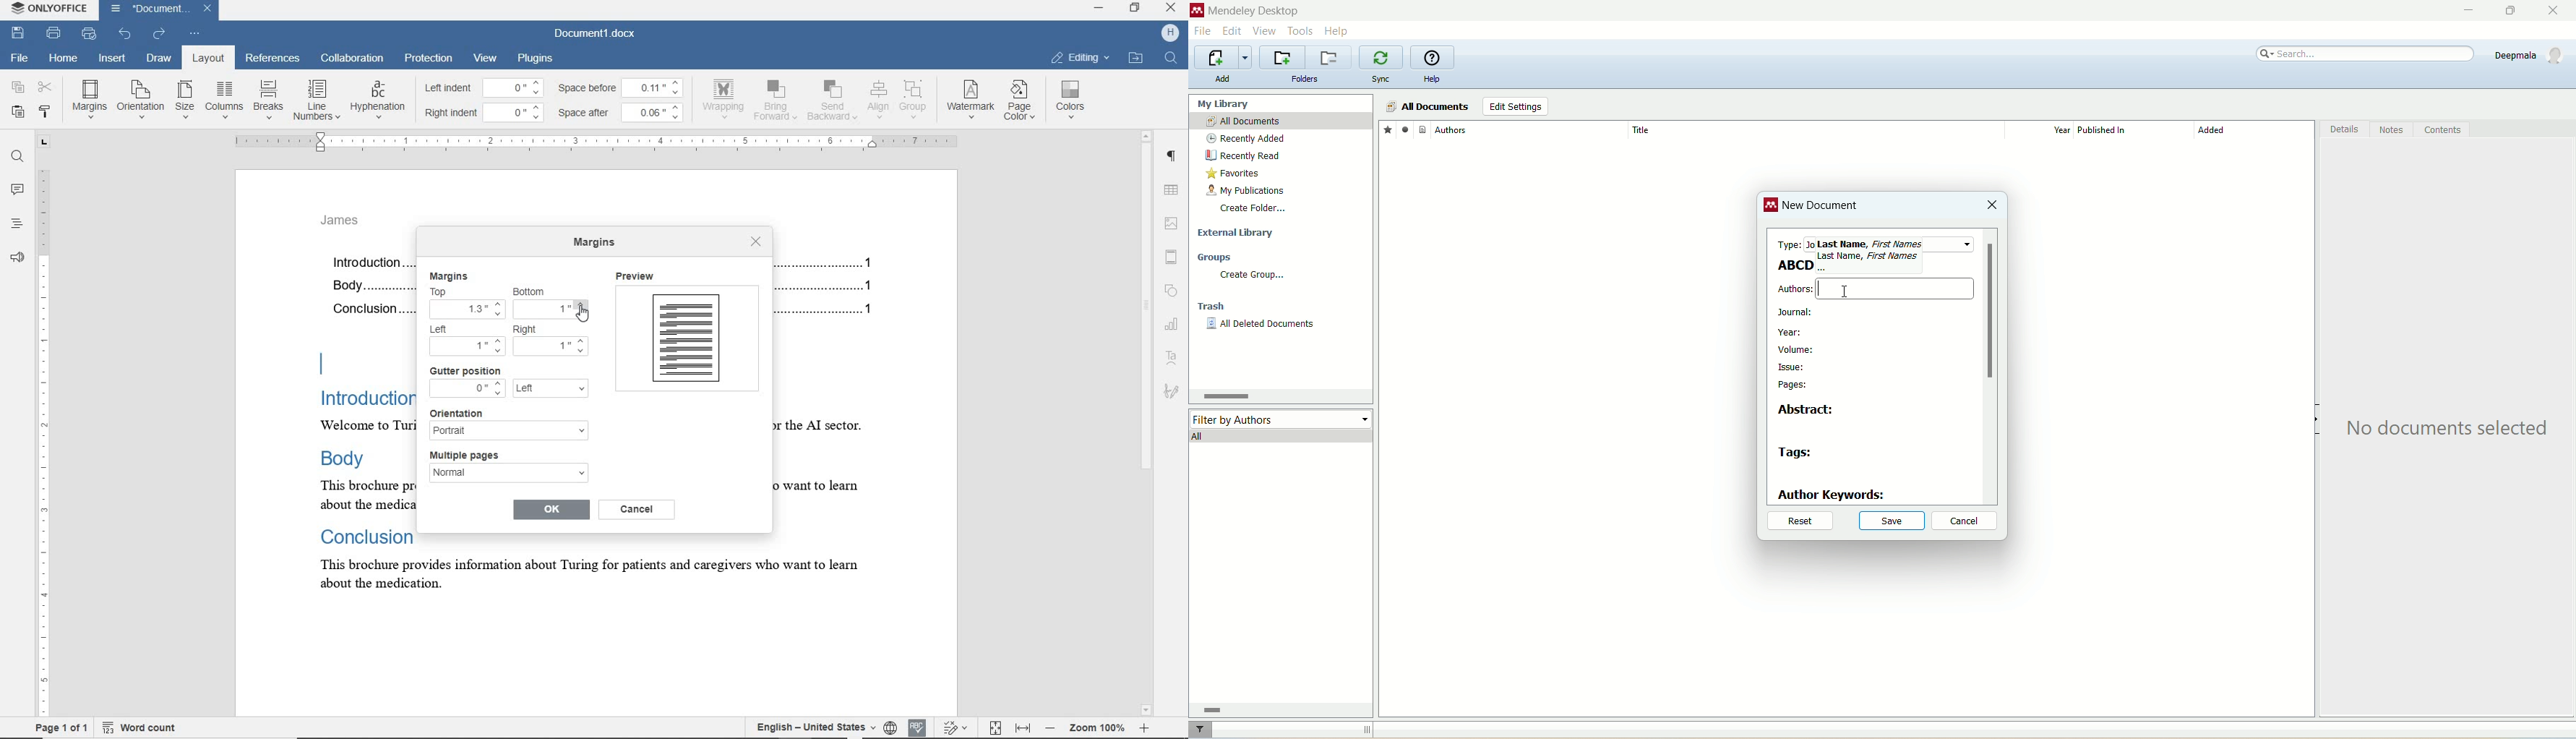 Image resolution: width=2576 pixels, height=756 pixels. What do you see at coordinates (550, 389) in the screenshot?
I see `left` at bounding box center [550, 389].